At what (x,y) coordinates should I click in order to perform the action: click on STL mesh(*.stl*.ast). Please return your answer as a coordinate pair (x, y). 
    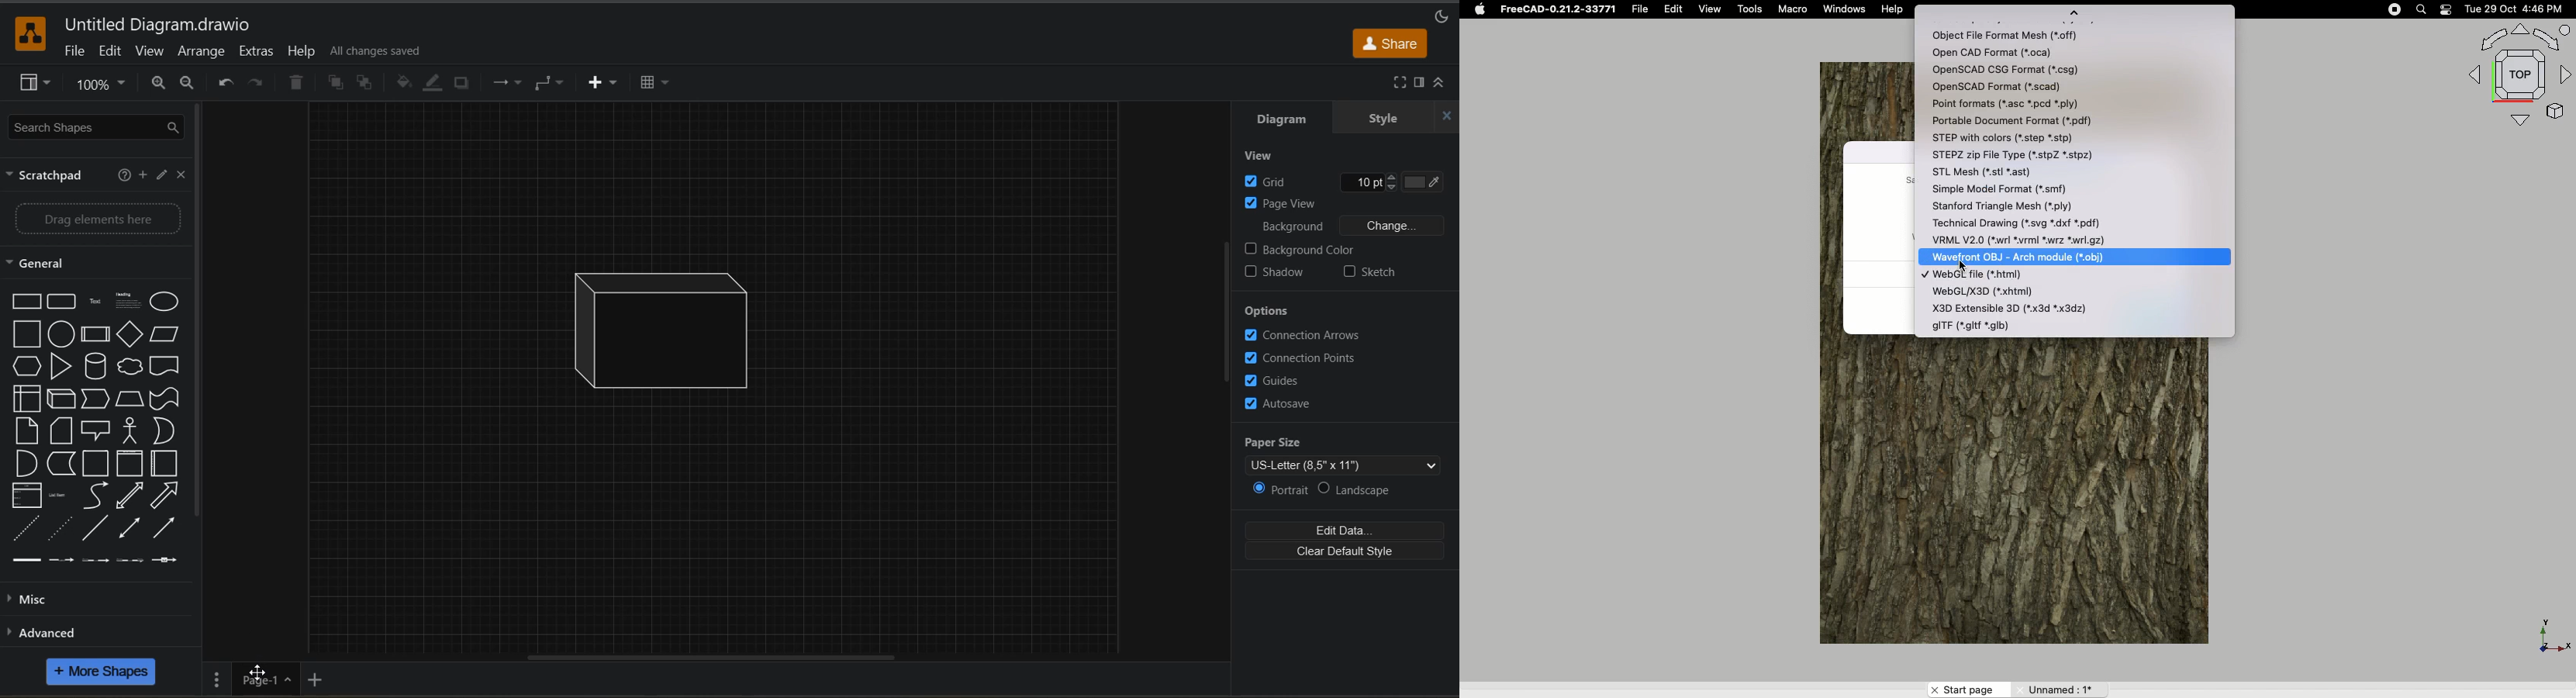
    Looking at the image, I should click on (1990, 171).